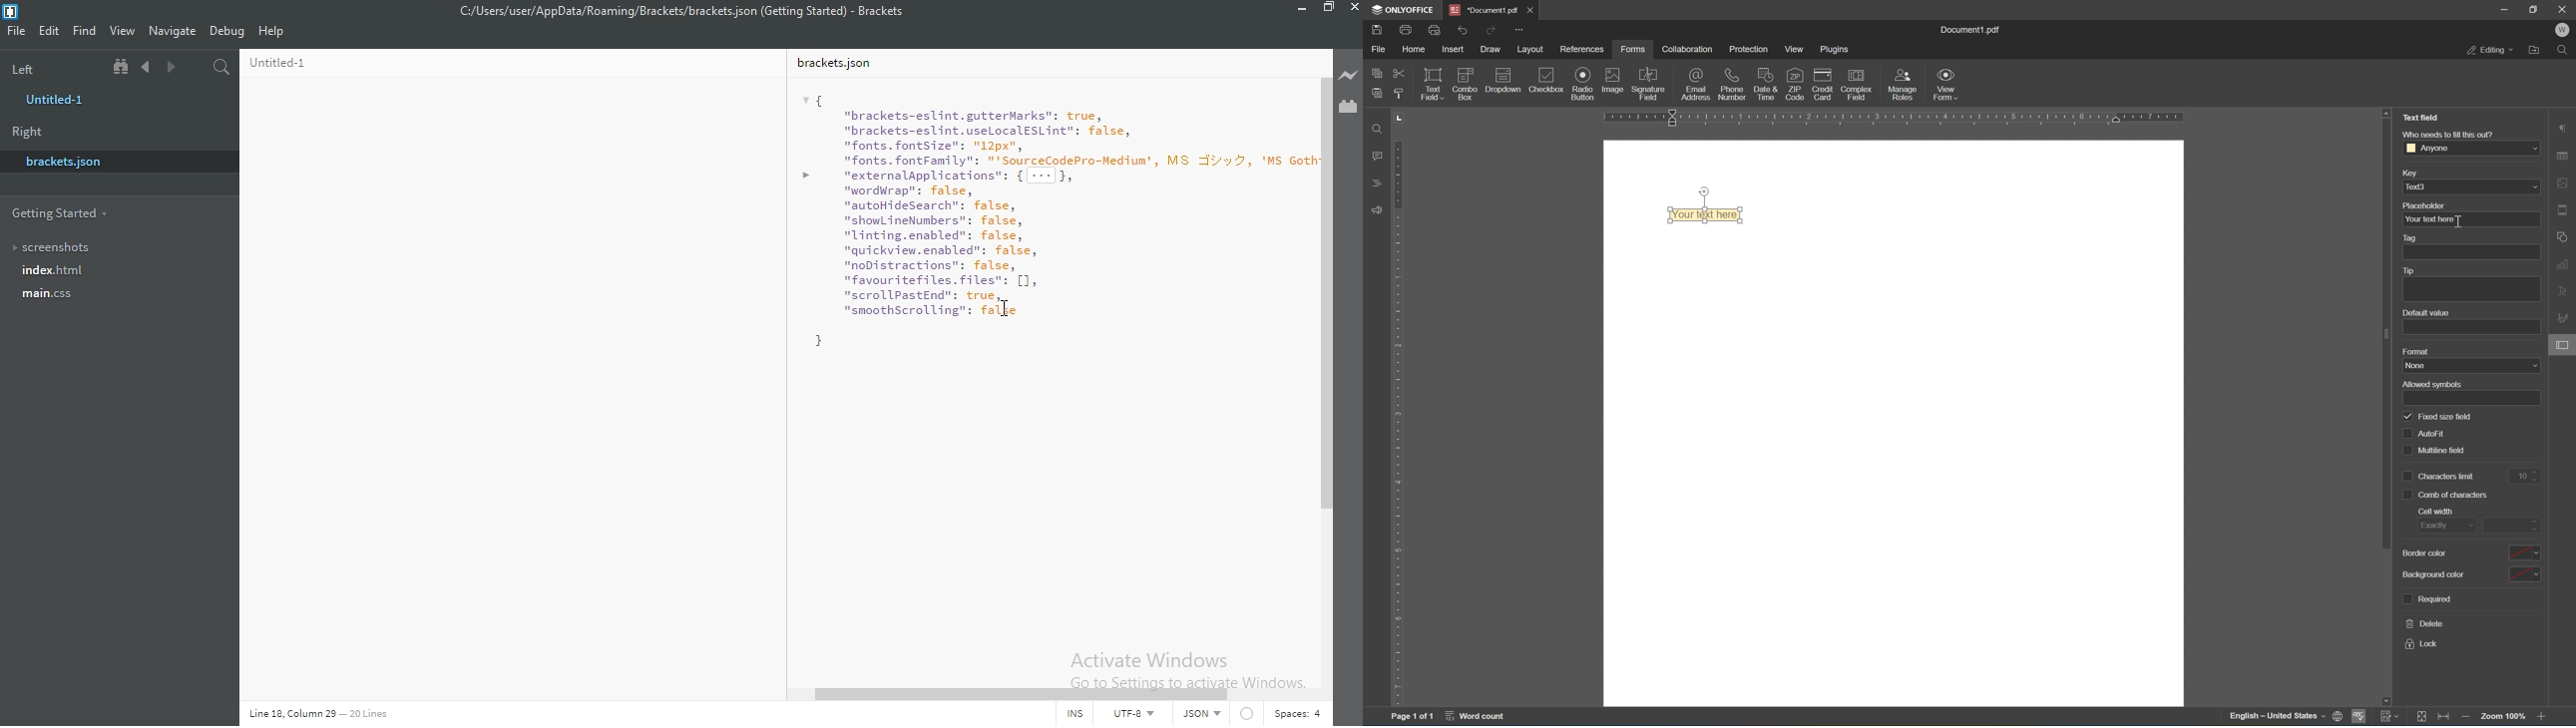 This screenshot has width=2576, height=728. I want to click on form settings, so click(2566, 343).